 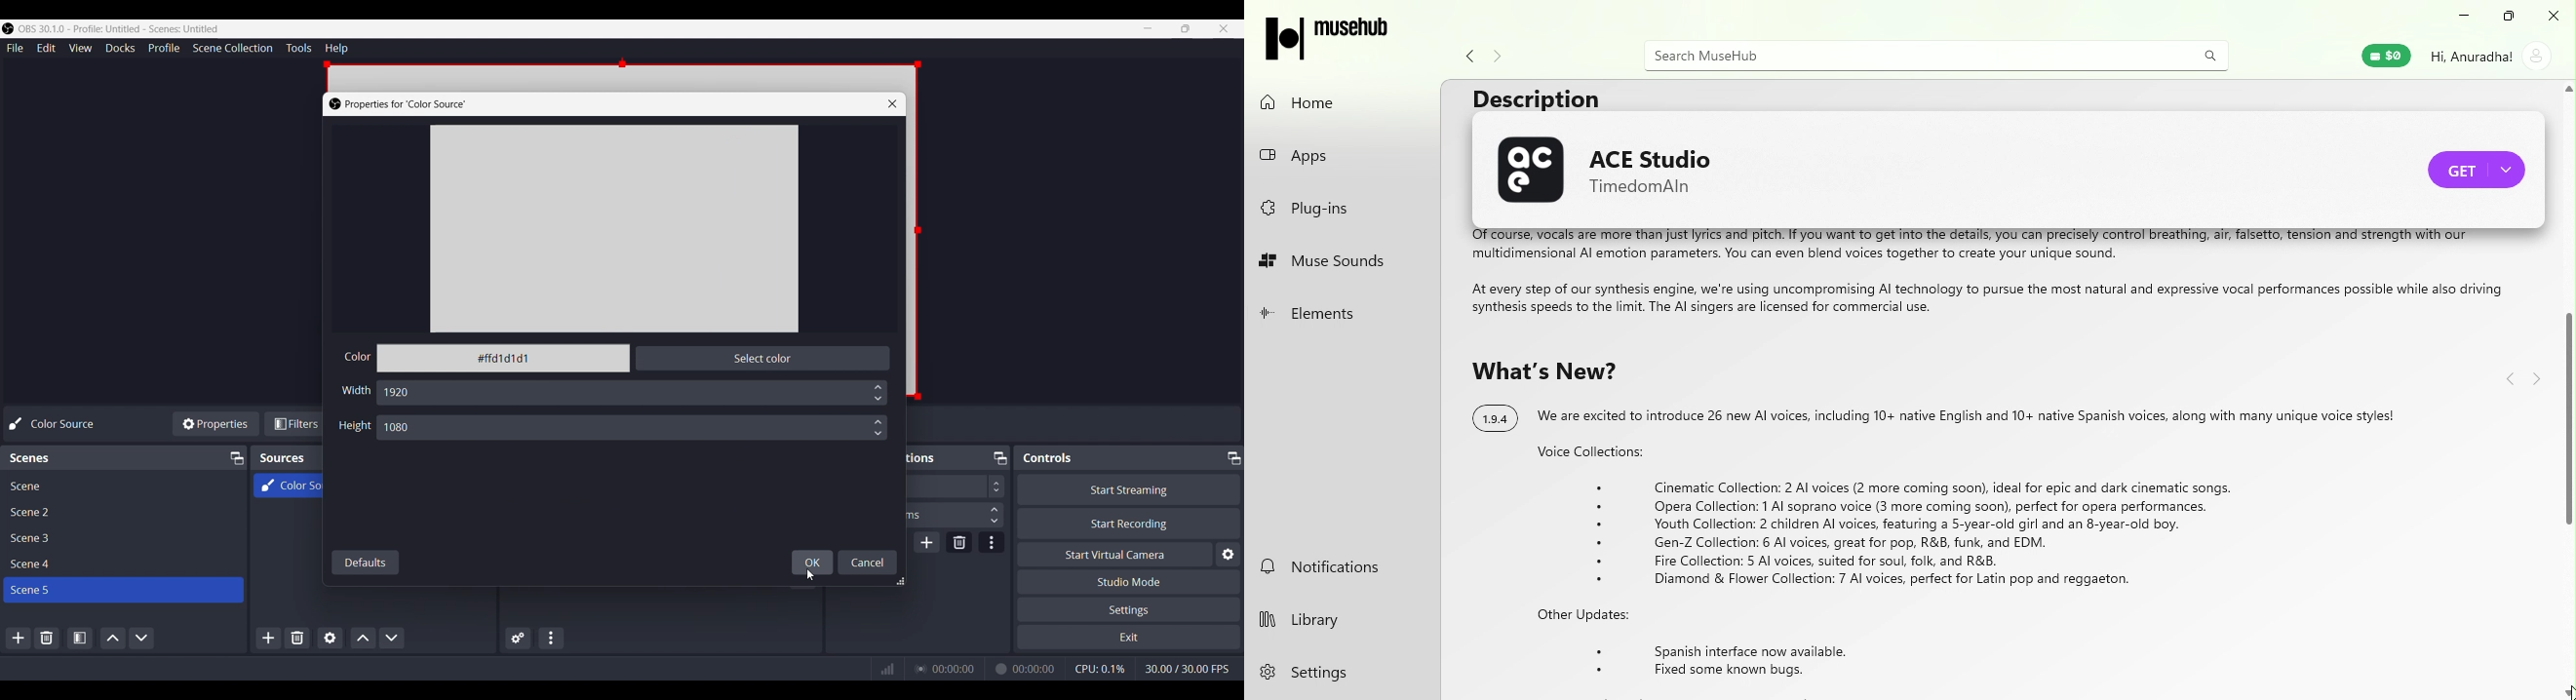 I want to click on Open Scene Properties, so click(x=79, y=638).